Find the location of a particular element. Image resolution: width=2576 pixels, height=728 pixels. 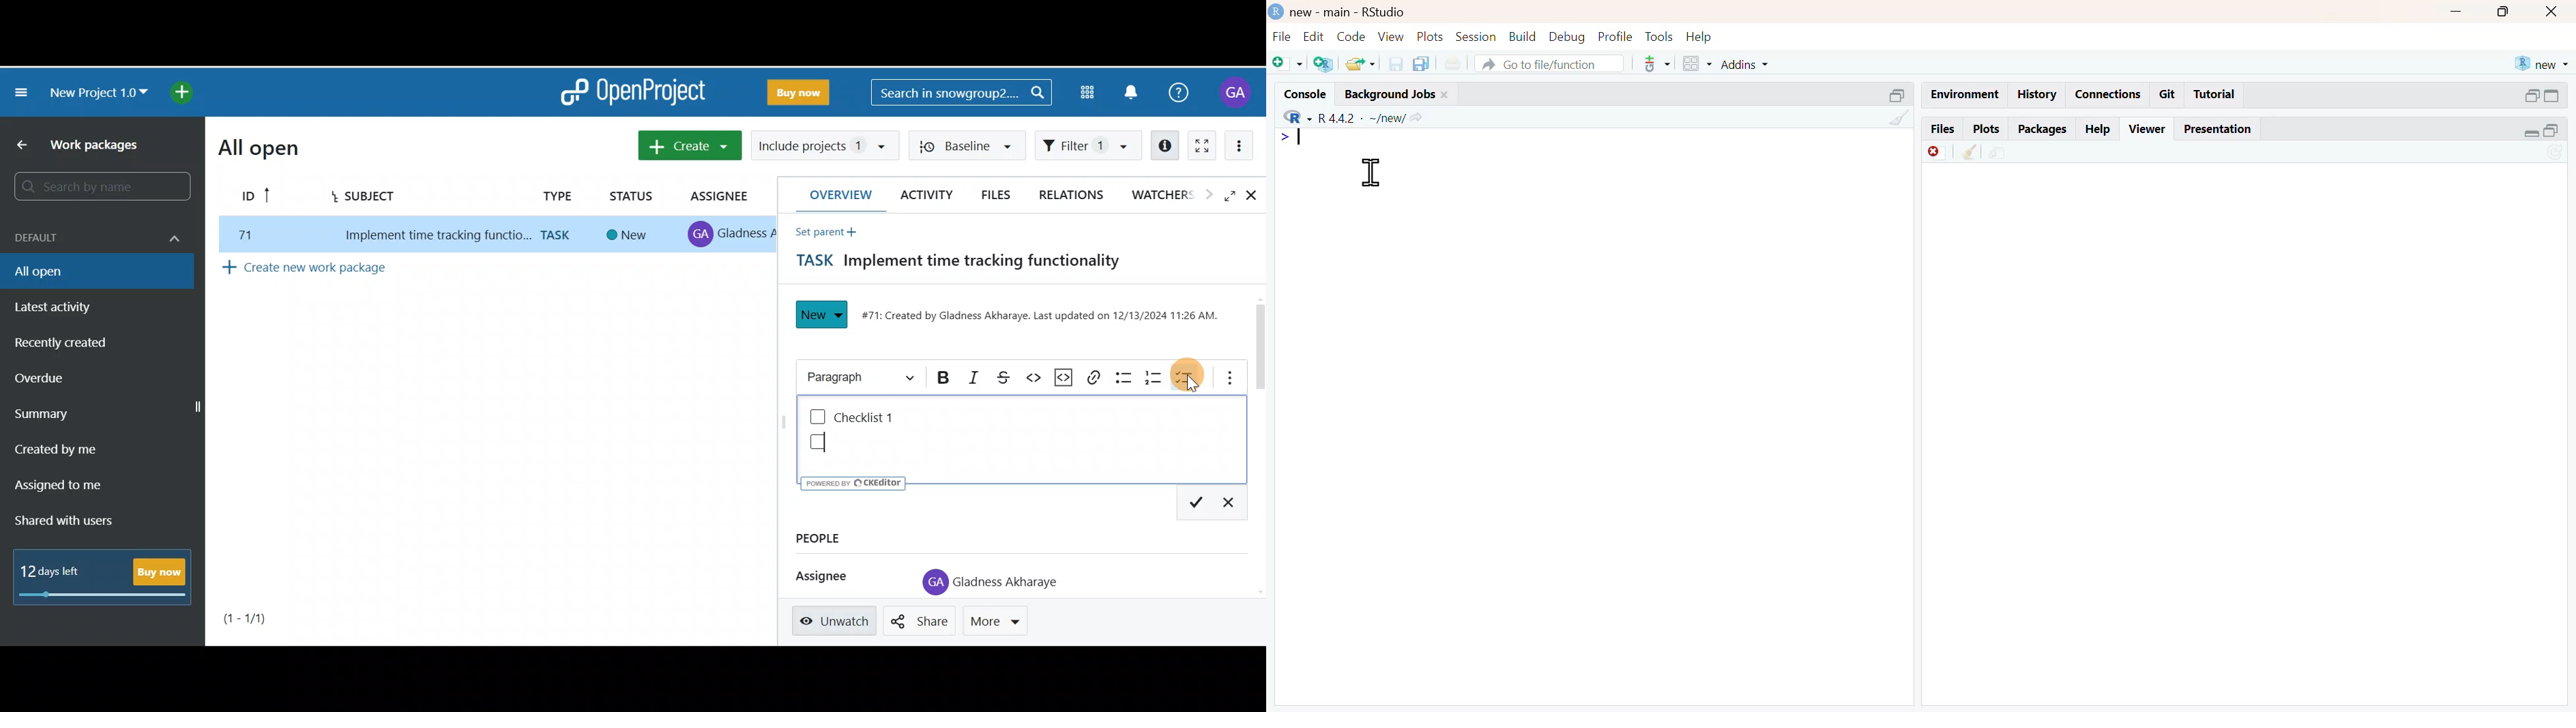

Subject is located at coordinates (384, 200).